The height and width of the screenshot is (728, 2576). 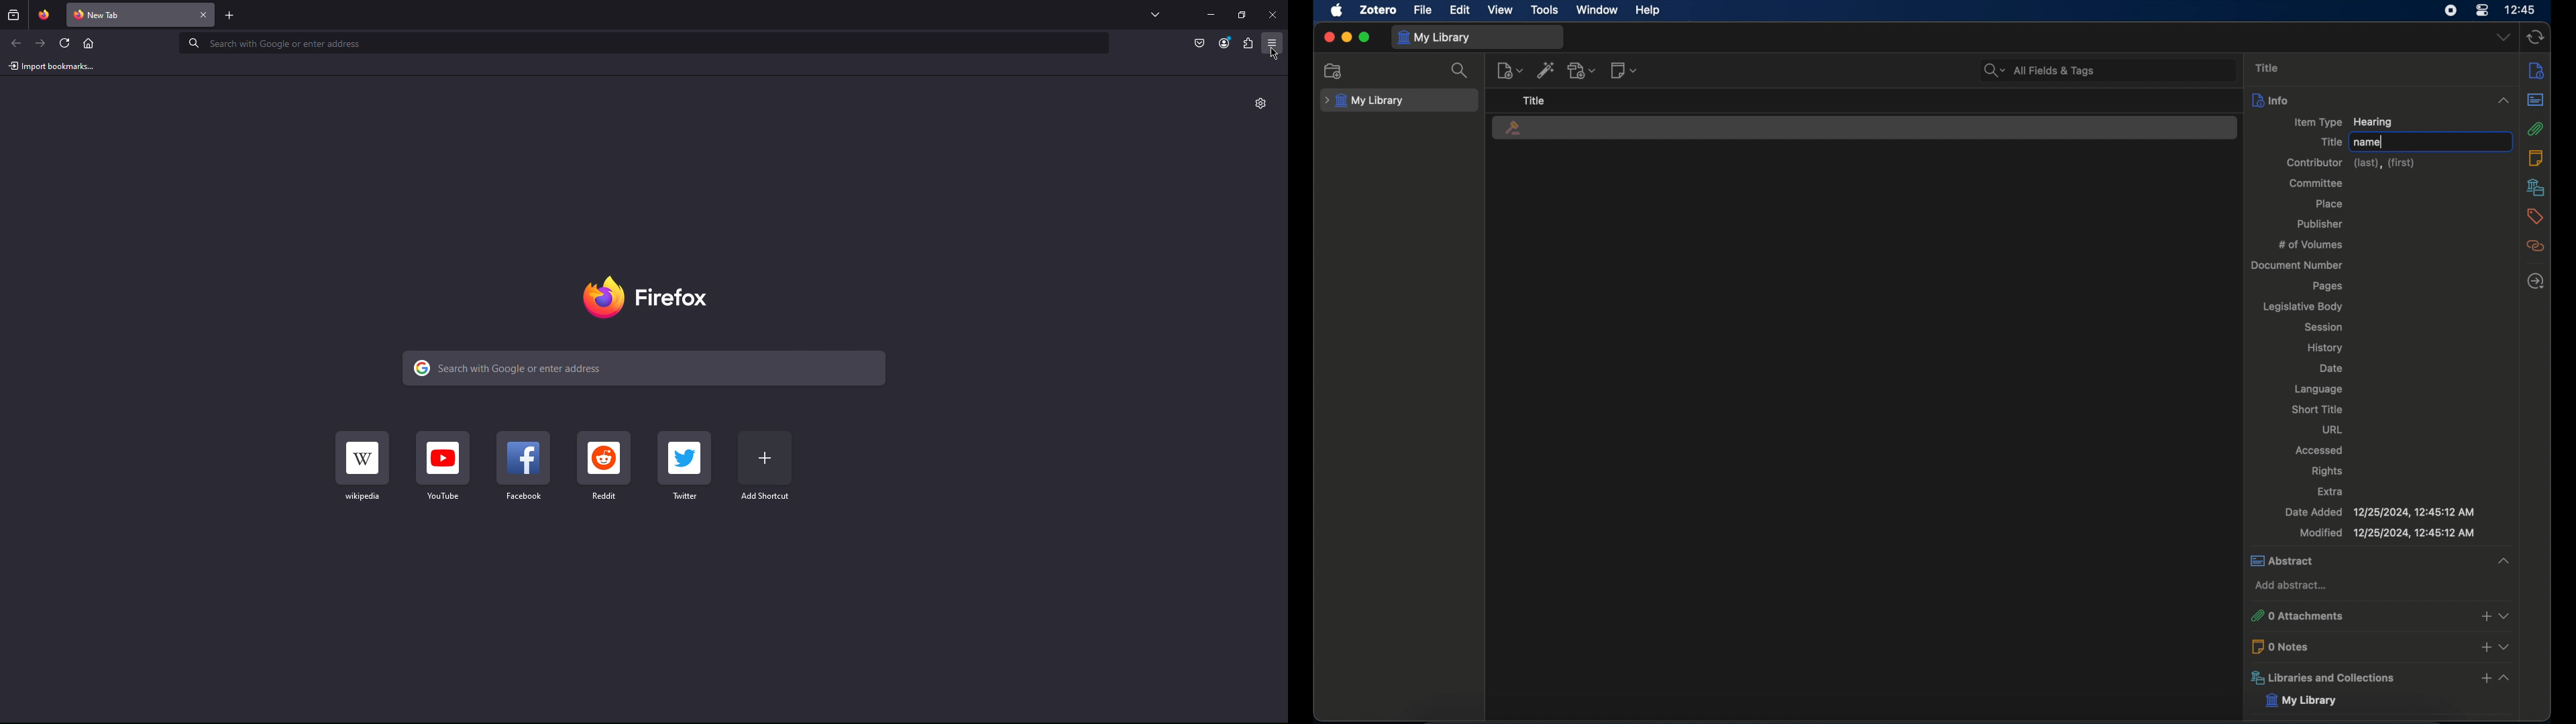 What do you see at coordinates (2329, 286) in the screenshot?
I see `pages` at bounding box center [2329, 286].